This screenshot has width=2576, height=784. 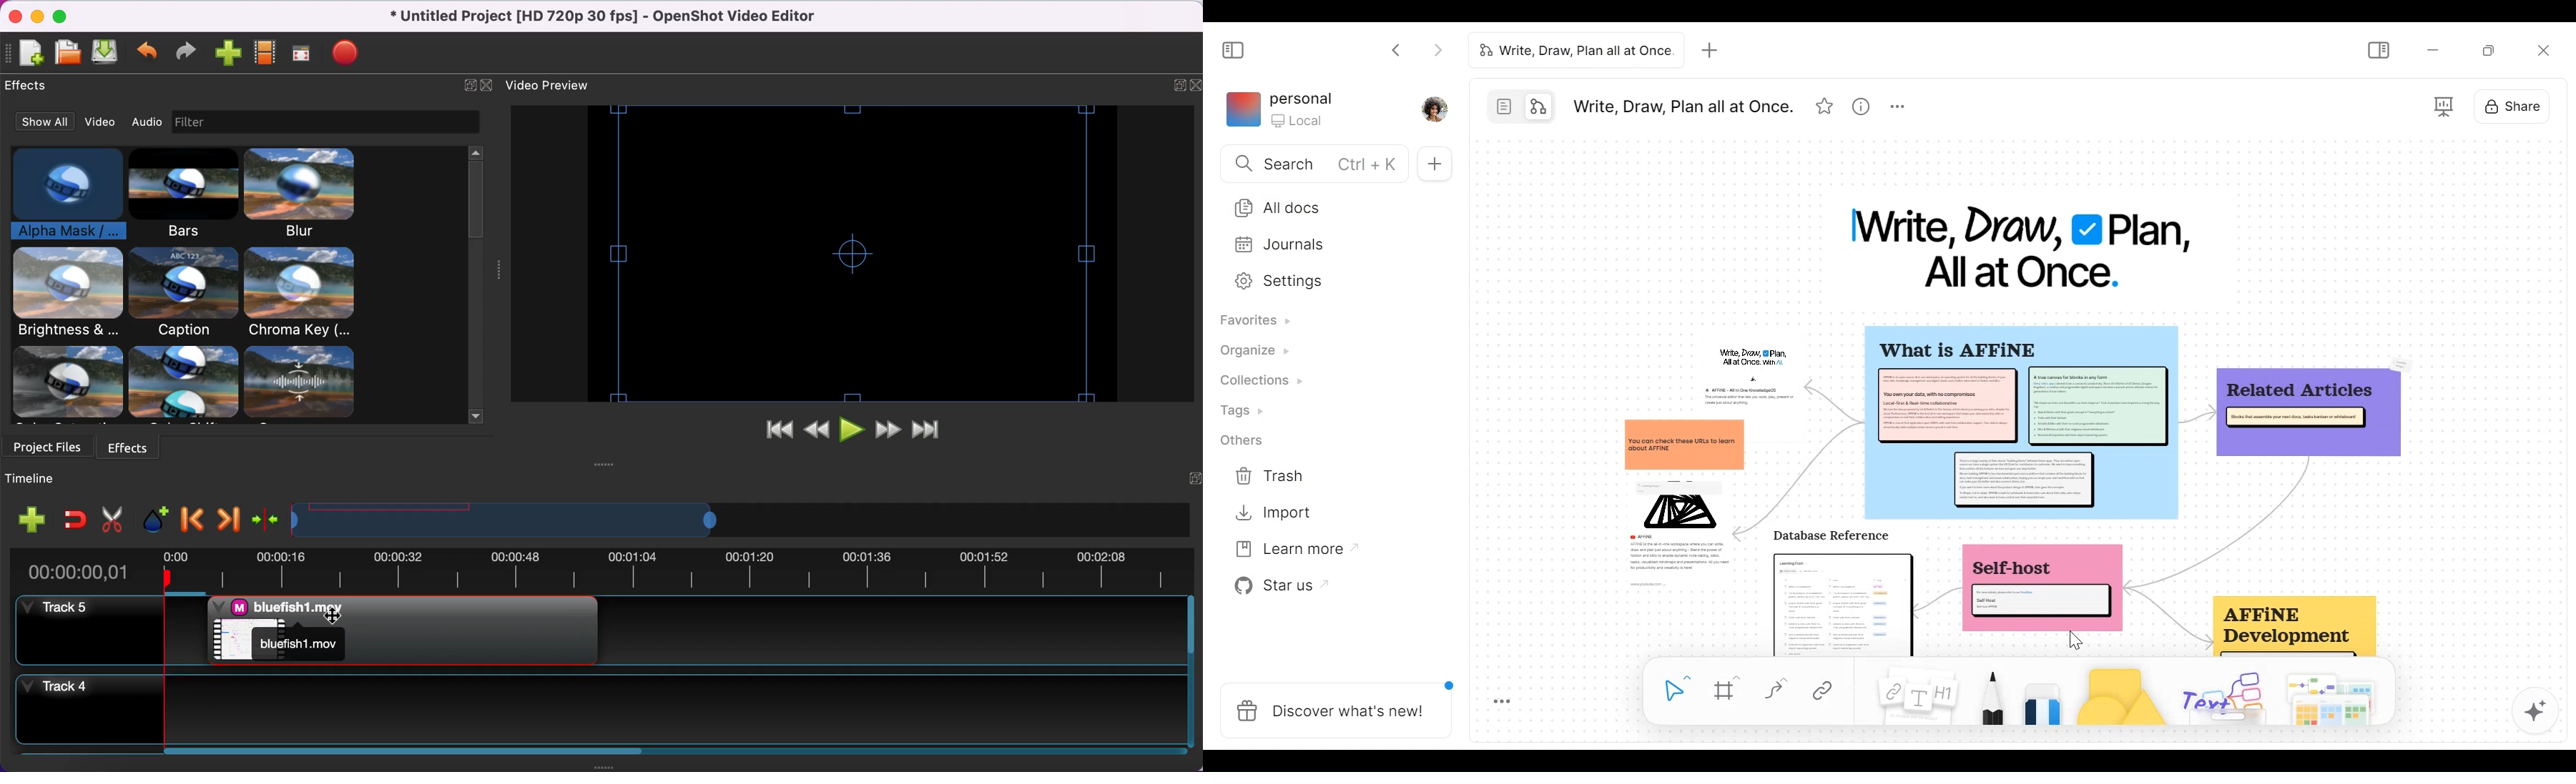 What do you see at coordinates (1289, 546) in the screenshot?
I see `Learn more` at bounding box center [1289, 546].